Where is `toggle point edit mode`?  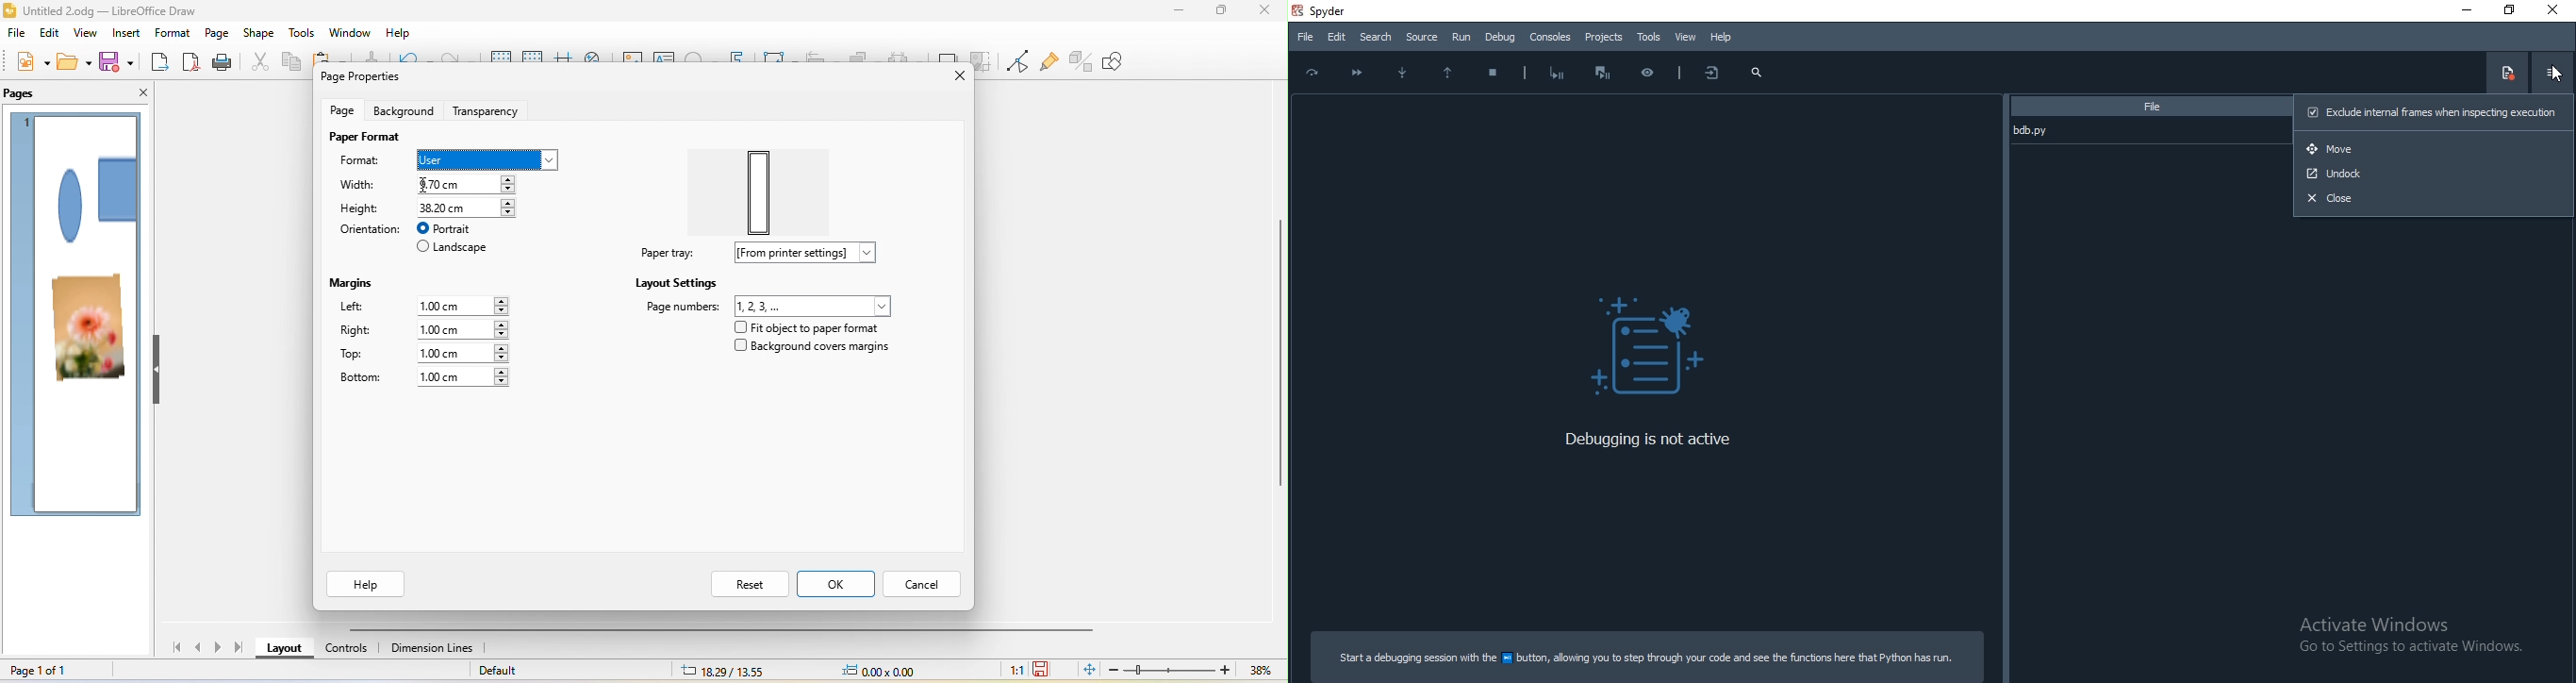
toggle point edit mode is located at coordinates (1018, 59).